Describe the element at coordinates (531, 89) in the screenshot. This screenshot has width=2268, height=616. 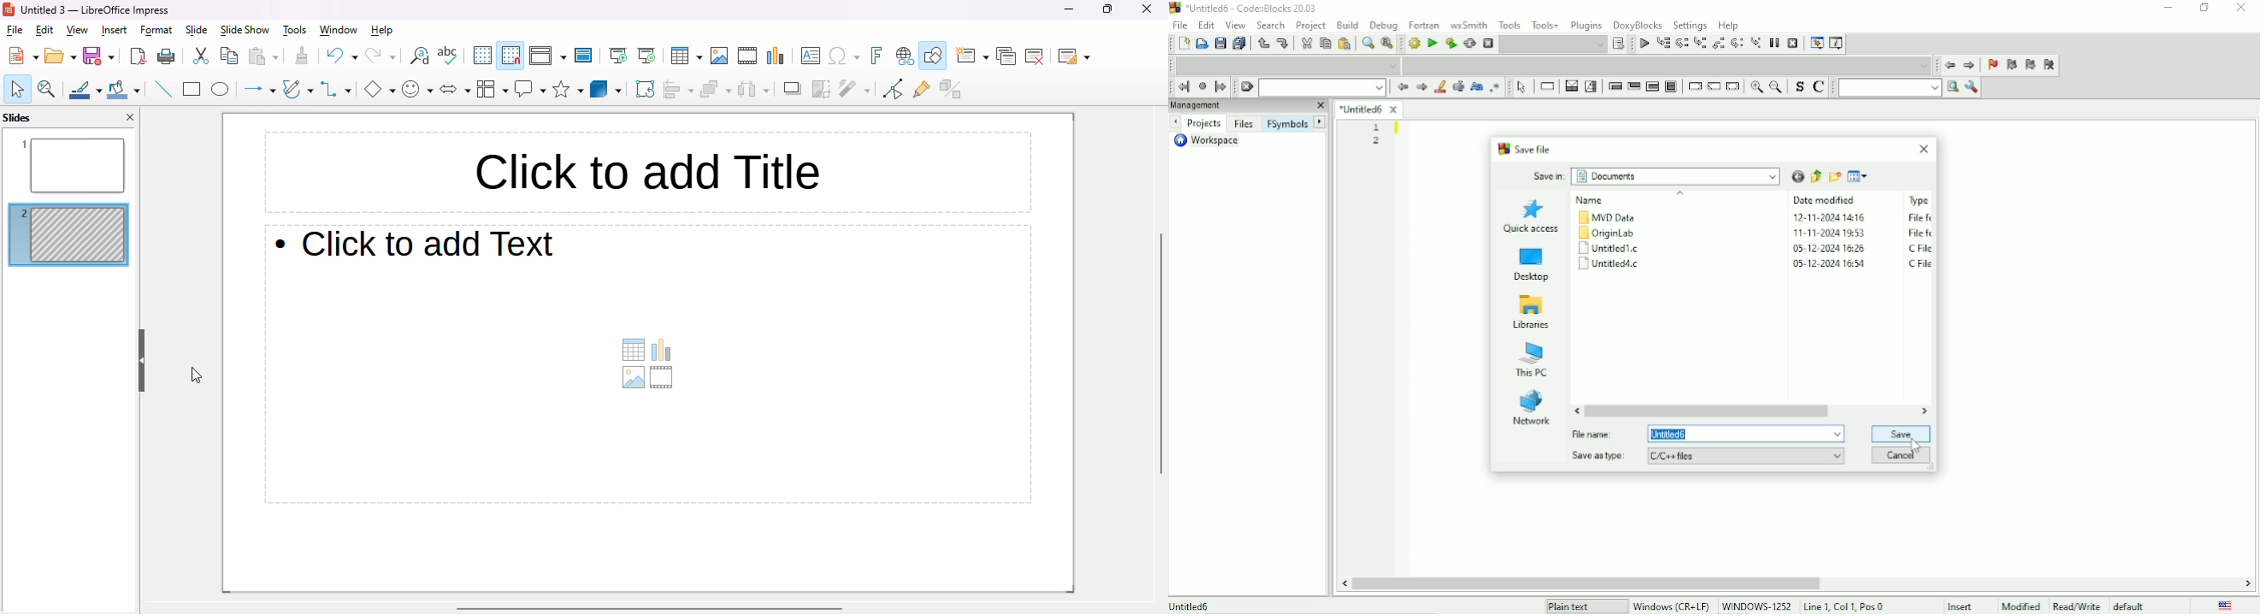
I see `callout shapes` at that location.